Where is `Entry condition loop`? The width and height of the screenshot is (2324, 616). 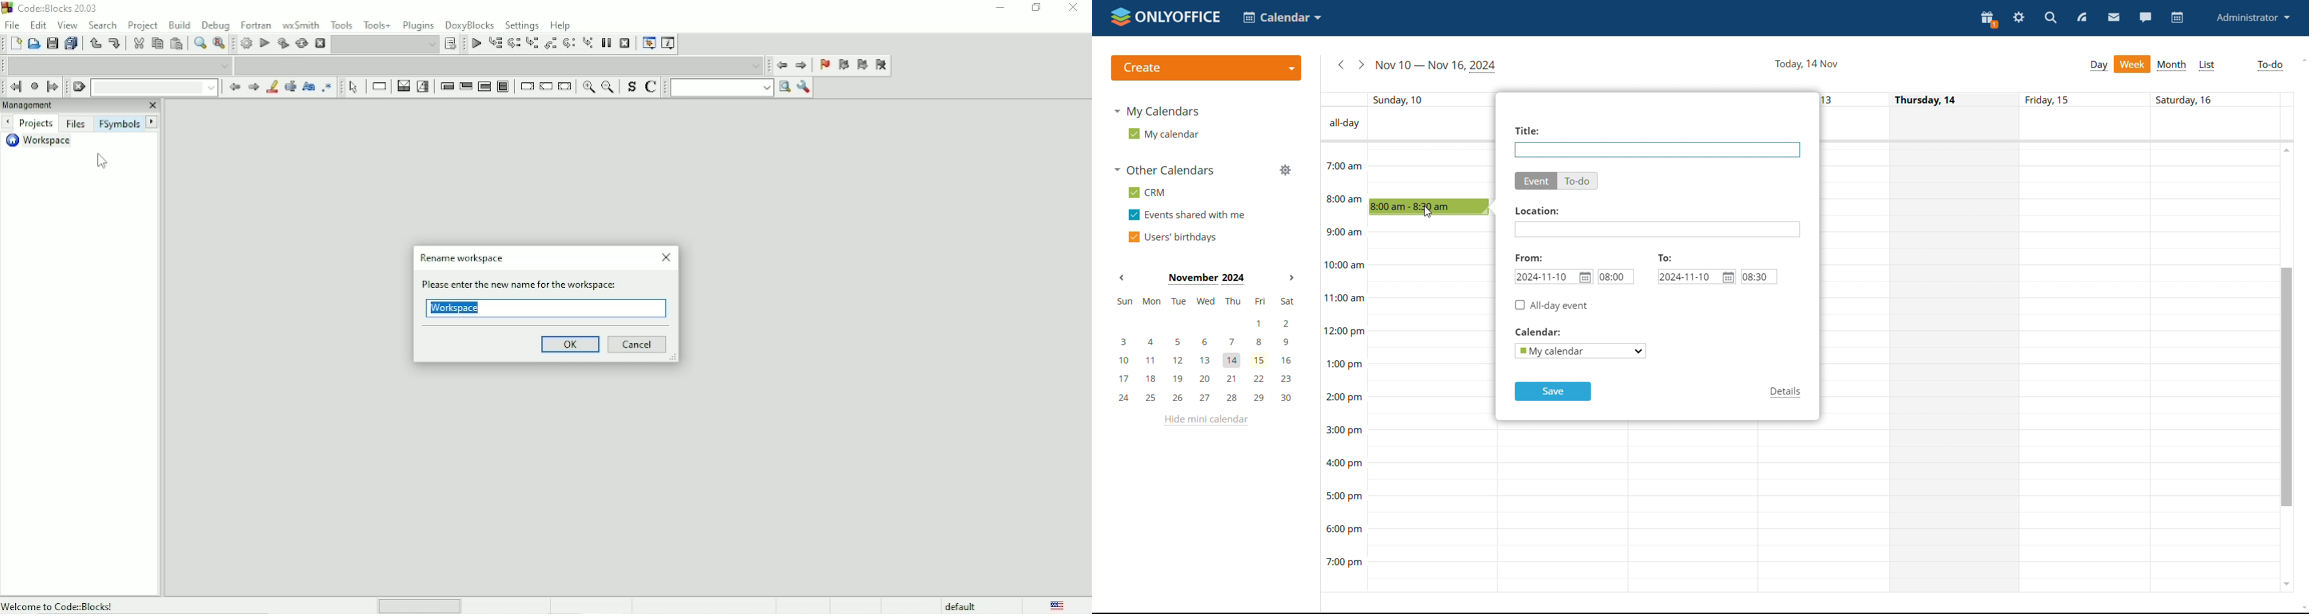
Entry condition loop is located at coordinates (446, 86).